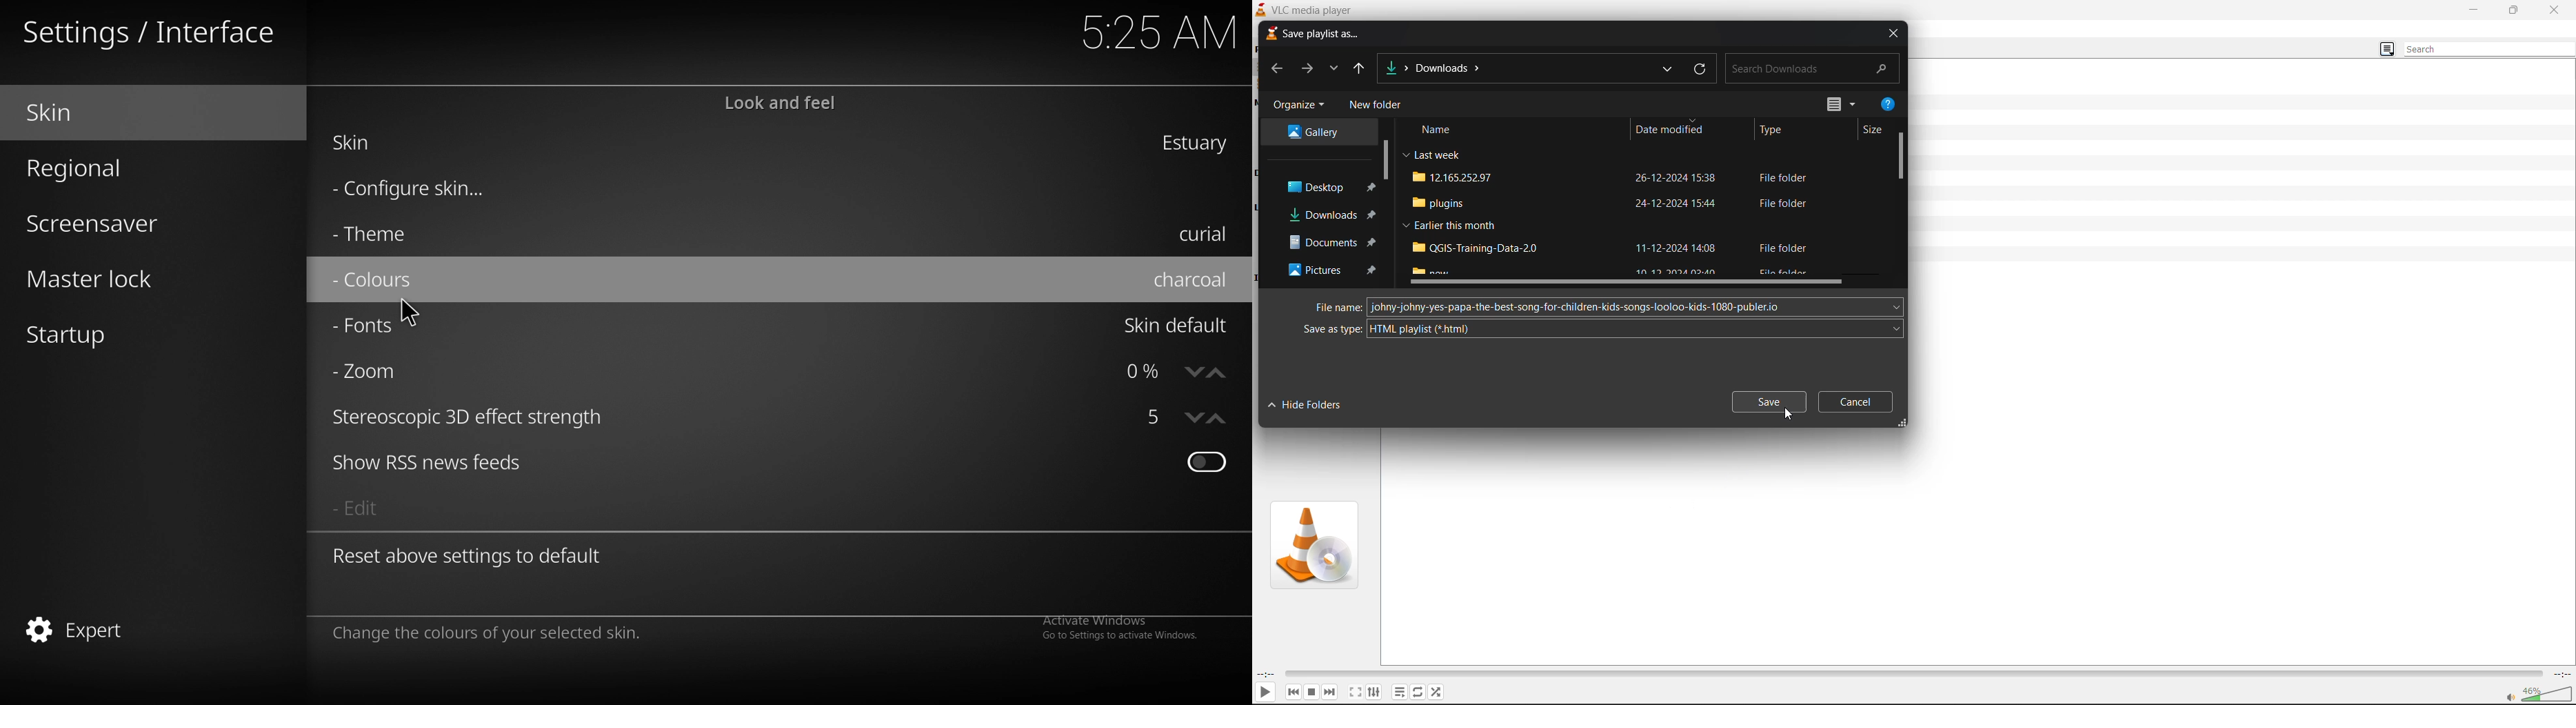 This screenshot has width=2576, height=728. Describe the element at coordinates (104, 631) in the screenshot. I see `expert` at that location.